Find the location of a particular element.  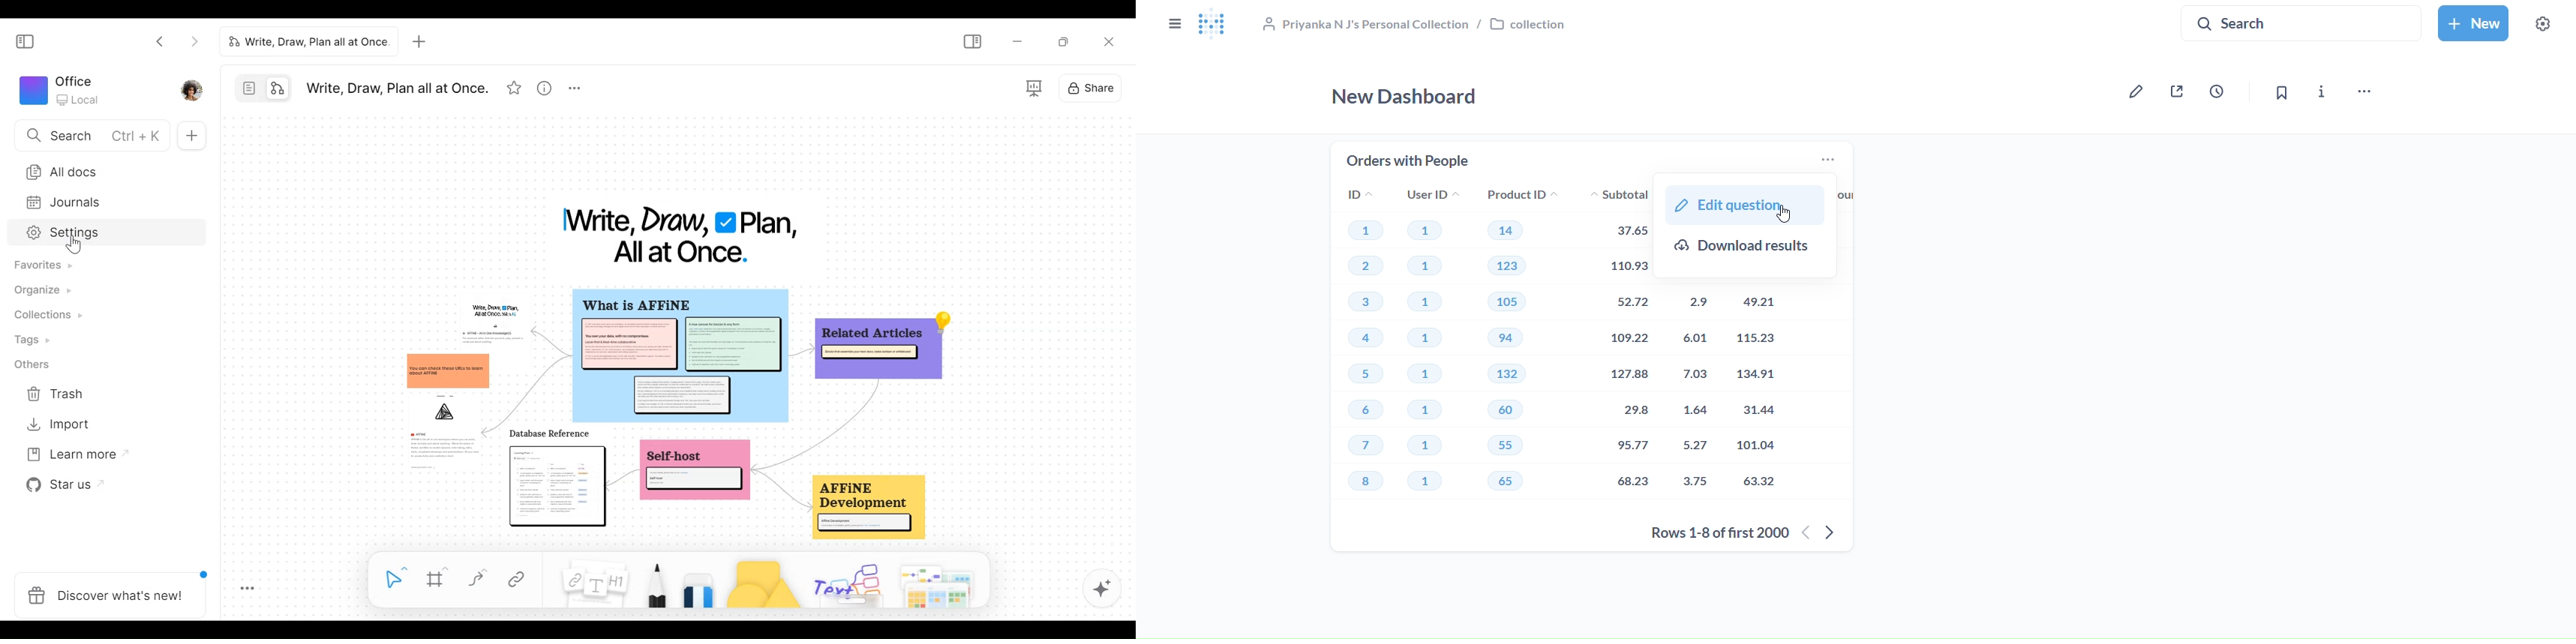

All documents is located at coordinates (61, 172).